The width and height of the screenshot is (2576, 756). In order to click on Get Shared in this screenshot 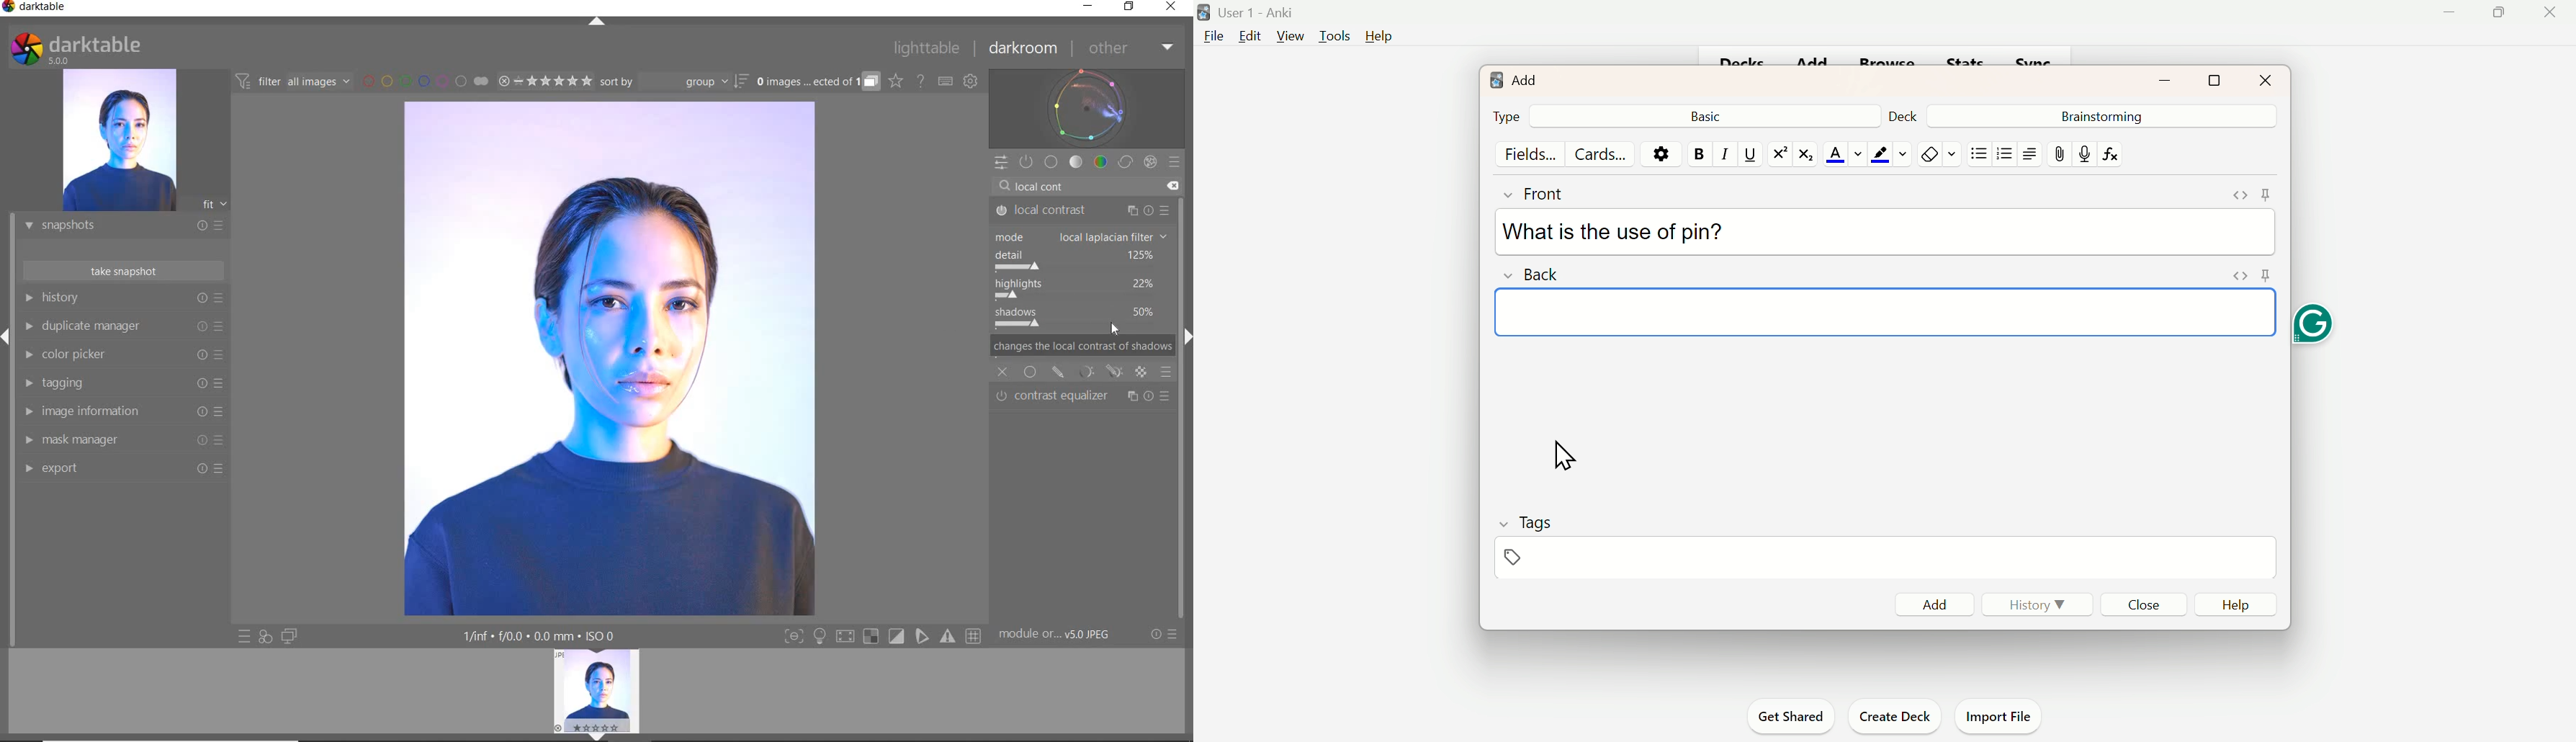, I will do `click(1796, 717)`.